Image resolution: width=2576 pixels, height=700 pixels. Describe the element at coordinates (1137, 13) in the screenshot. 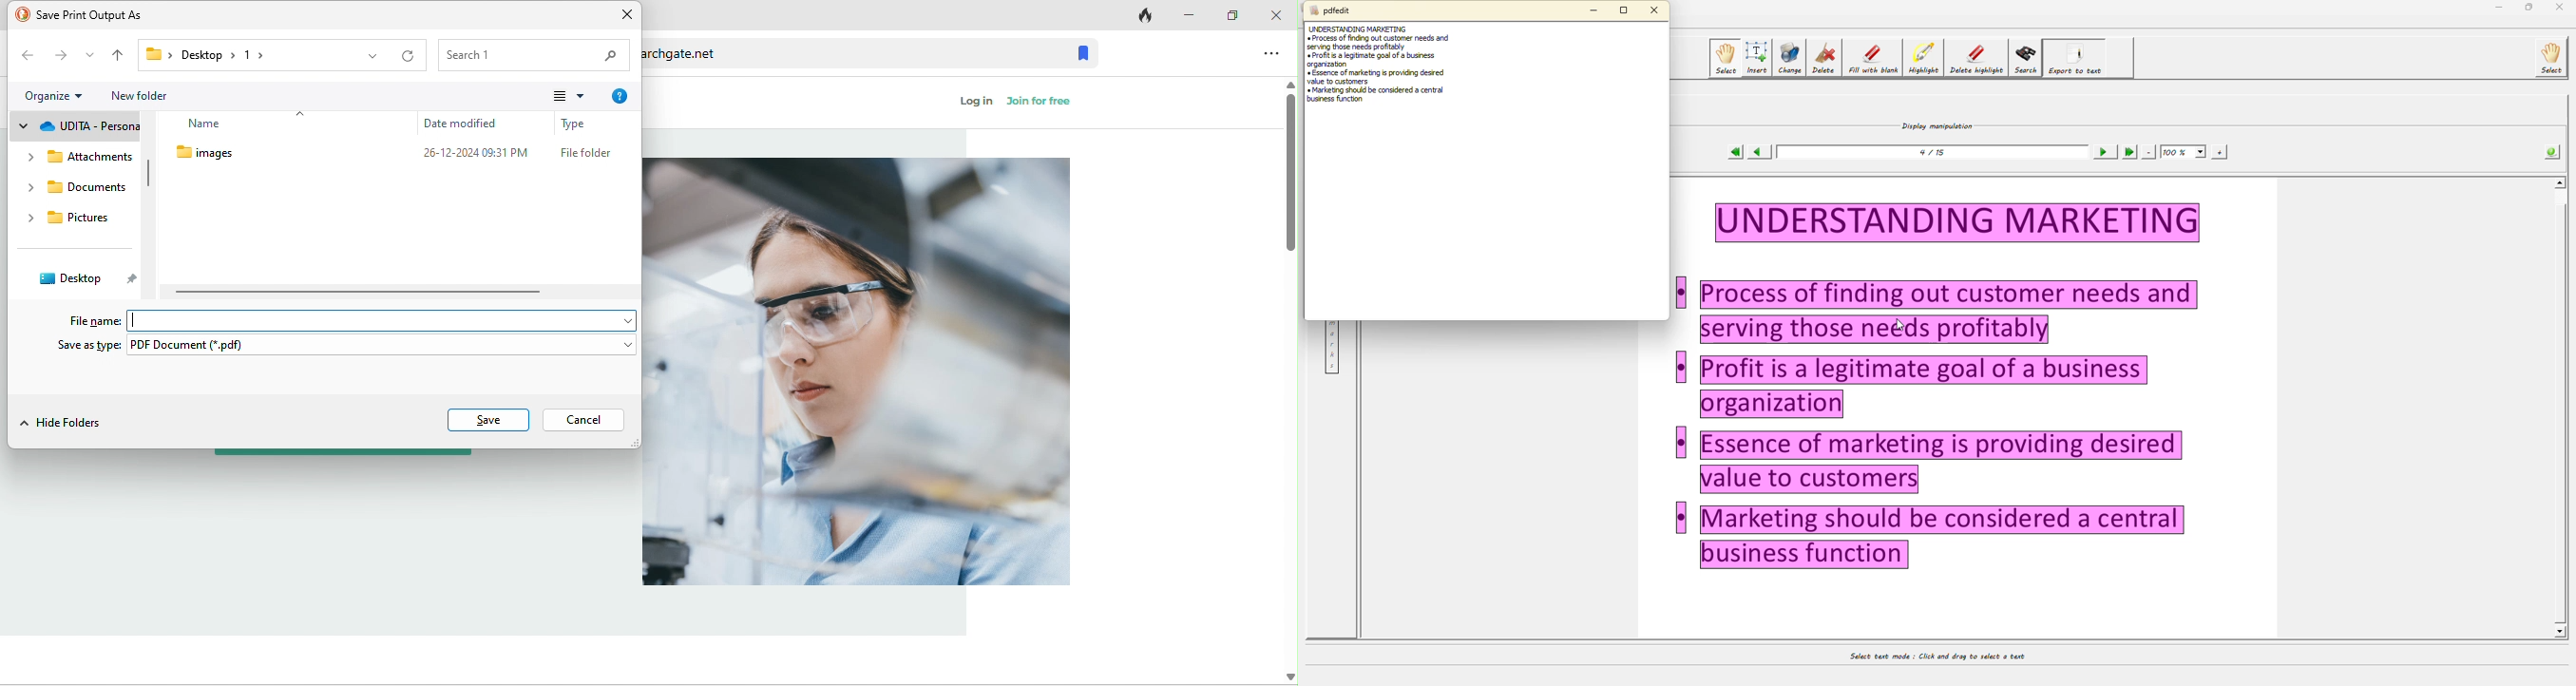

I see `track tab` at that location.